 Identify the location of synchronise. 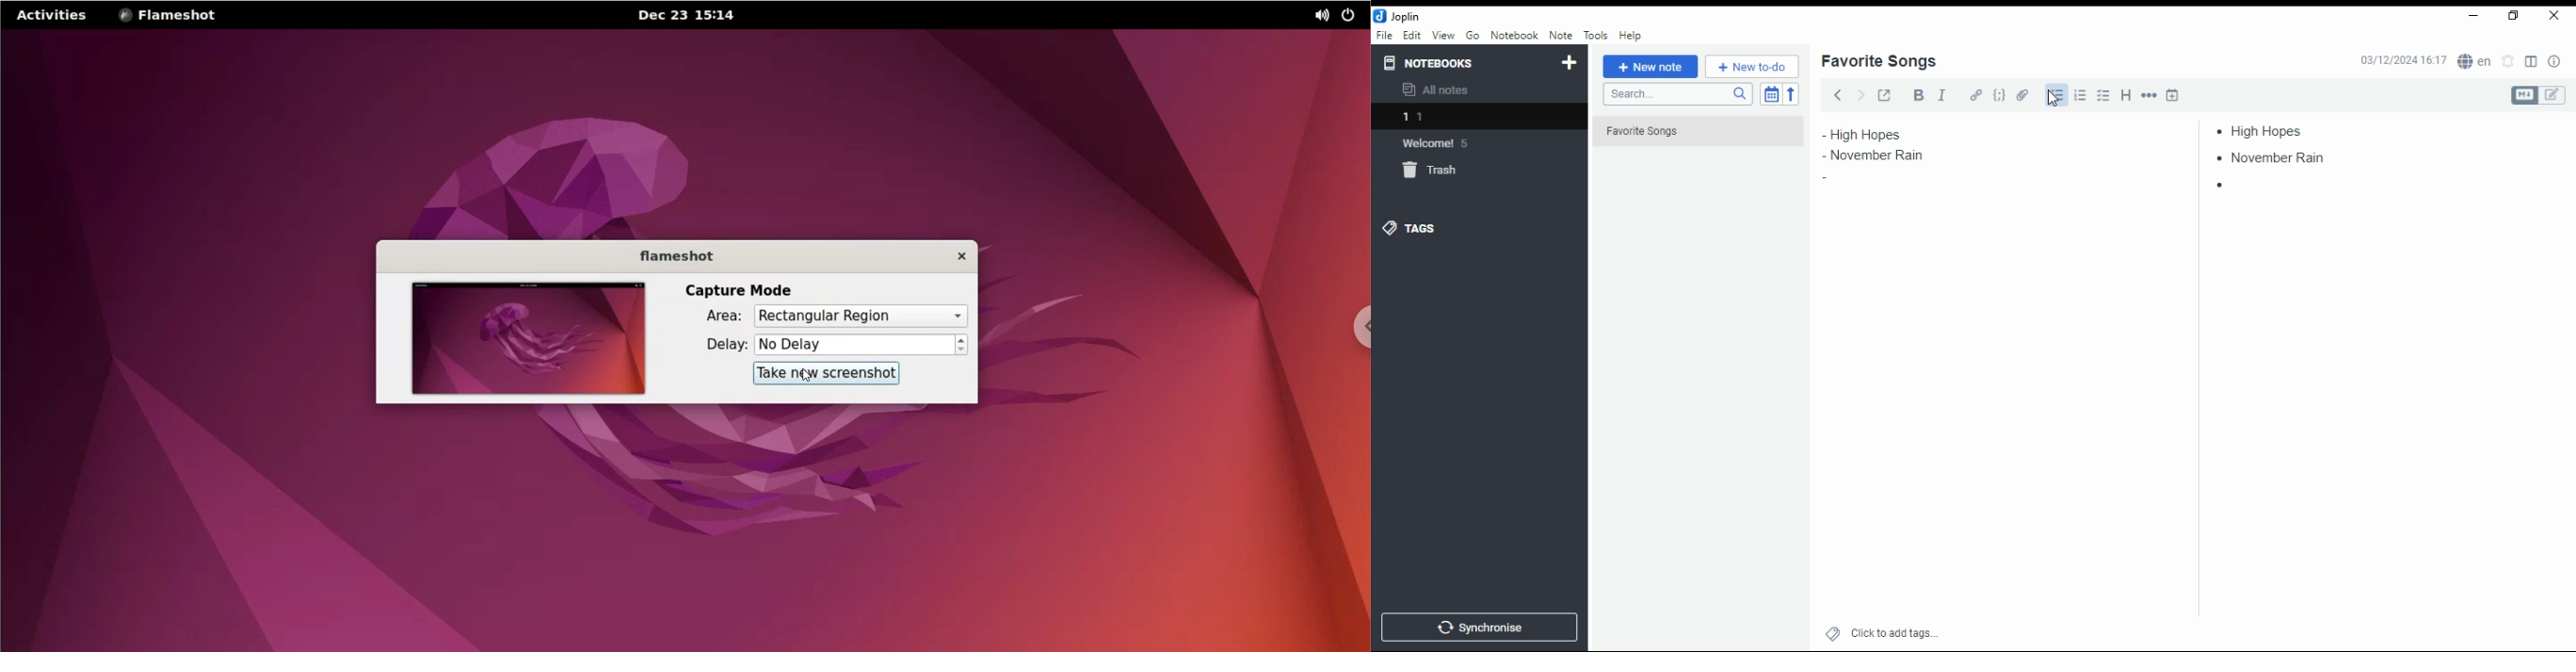
(1476, 627).